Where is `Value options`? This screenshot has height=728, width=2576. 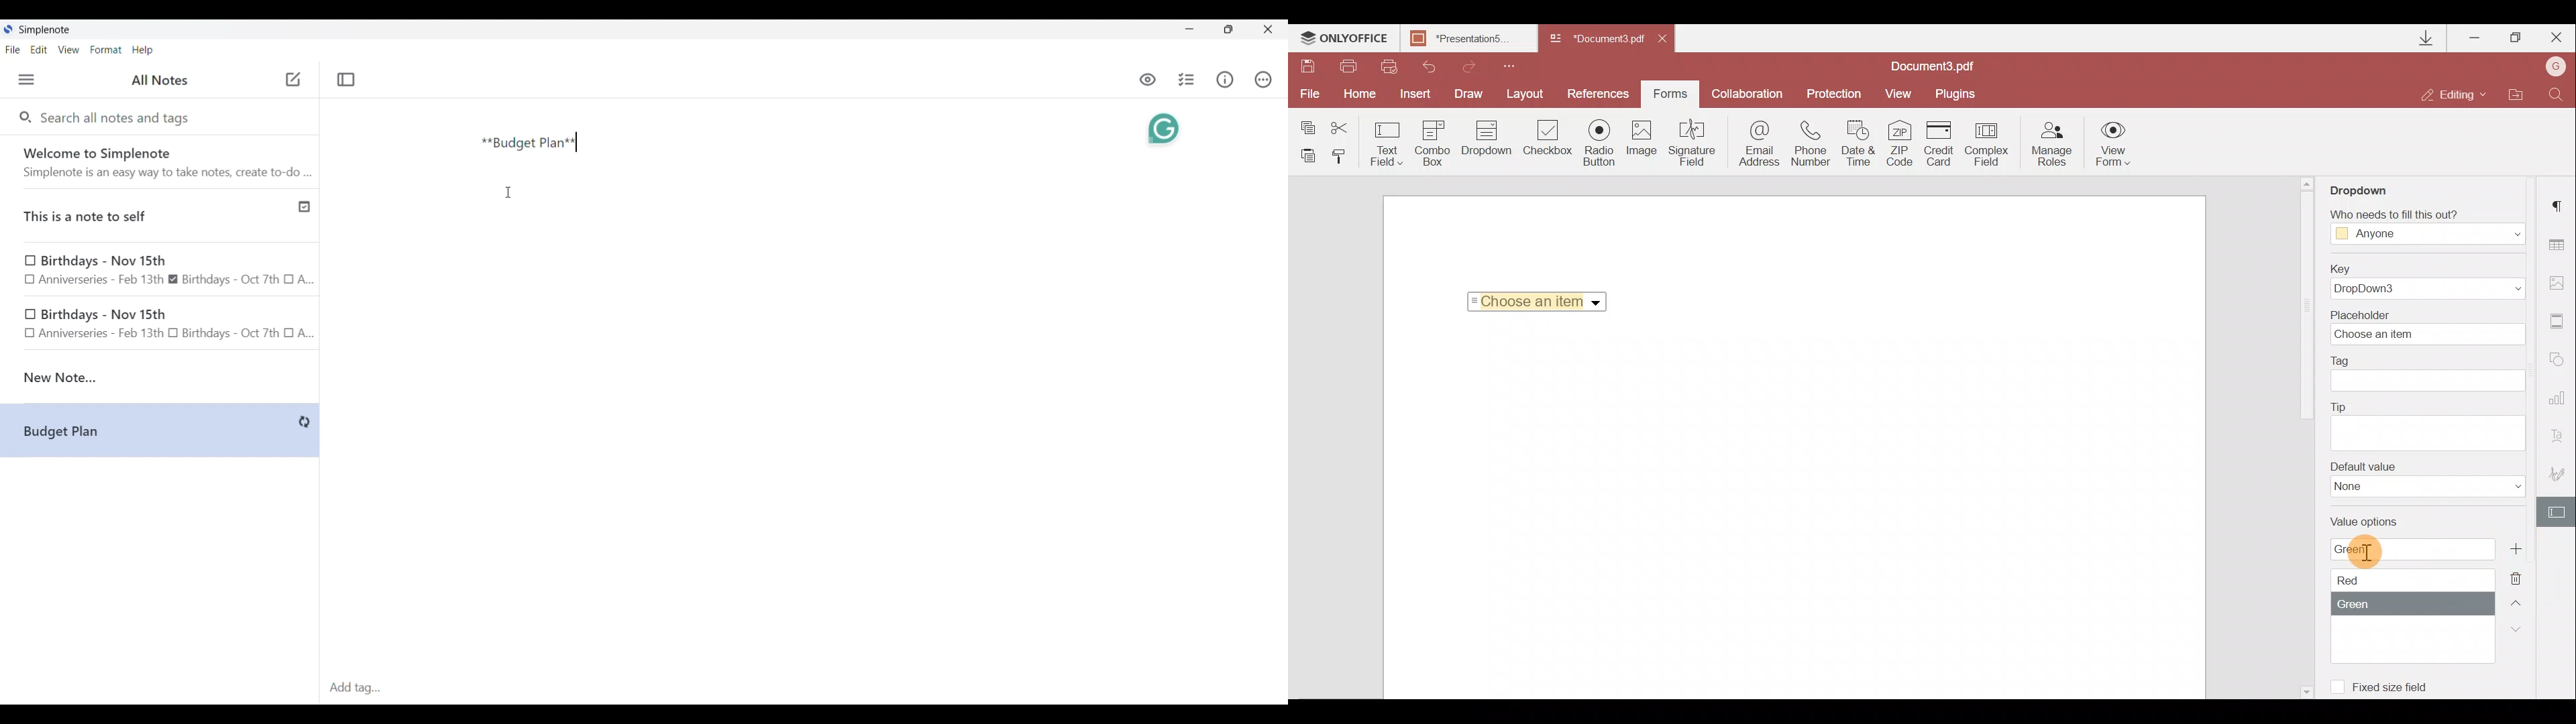 Value options is located at coordinates (2408, 590).